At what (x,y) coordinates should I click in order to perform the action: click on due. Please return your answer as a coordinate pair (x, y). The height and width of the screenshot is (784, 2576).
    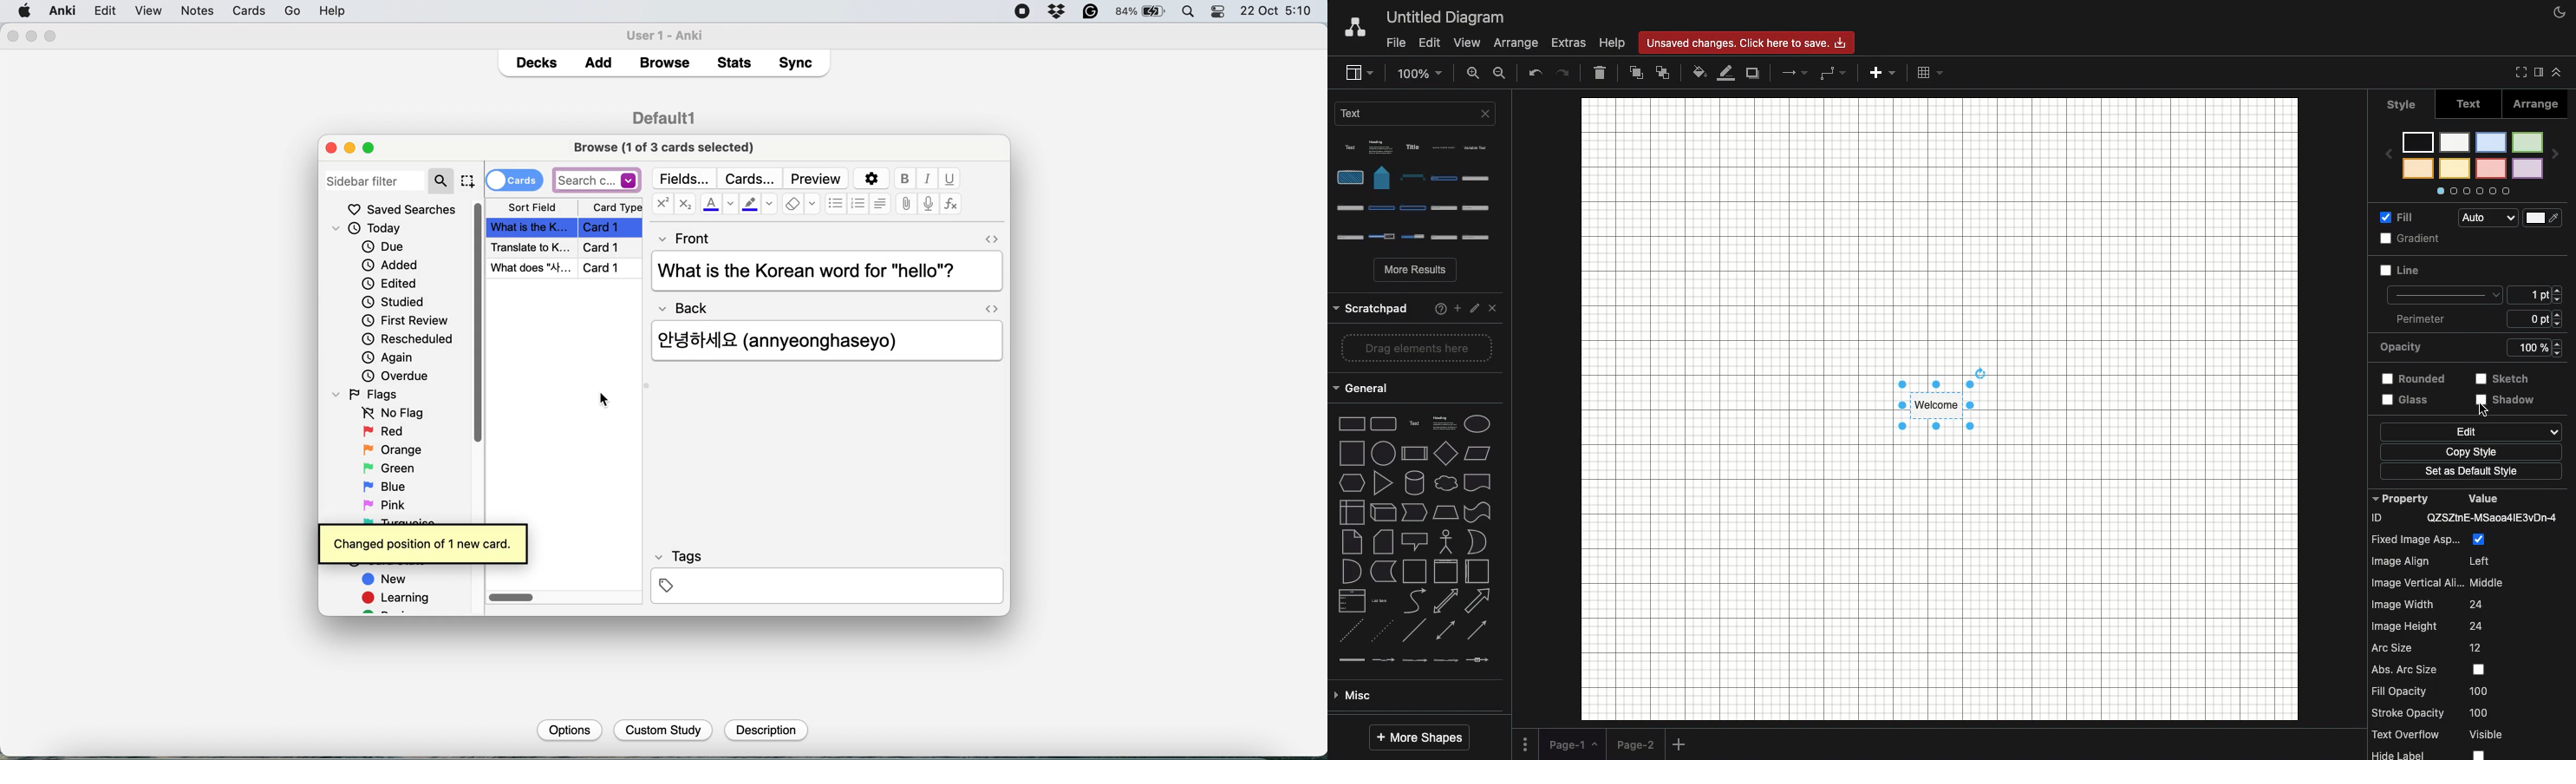
    Looking at the image, I should click on (383, 247).